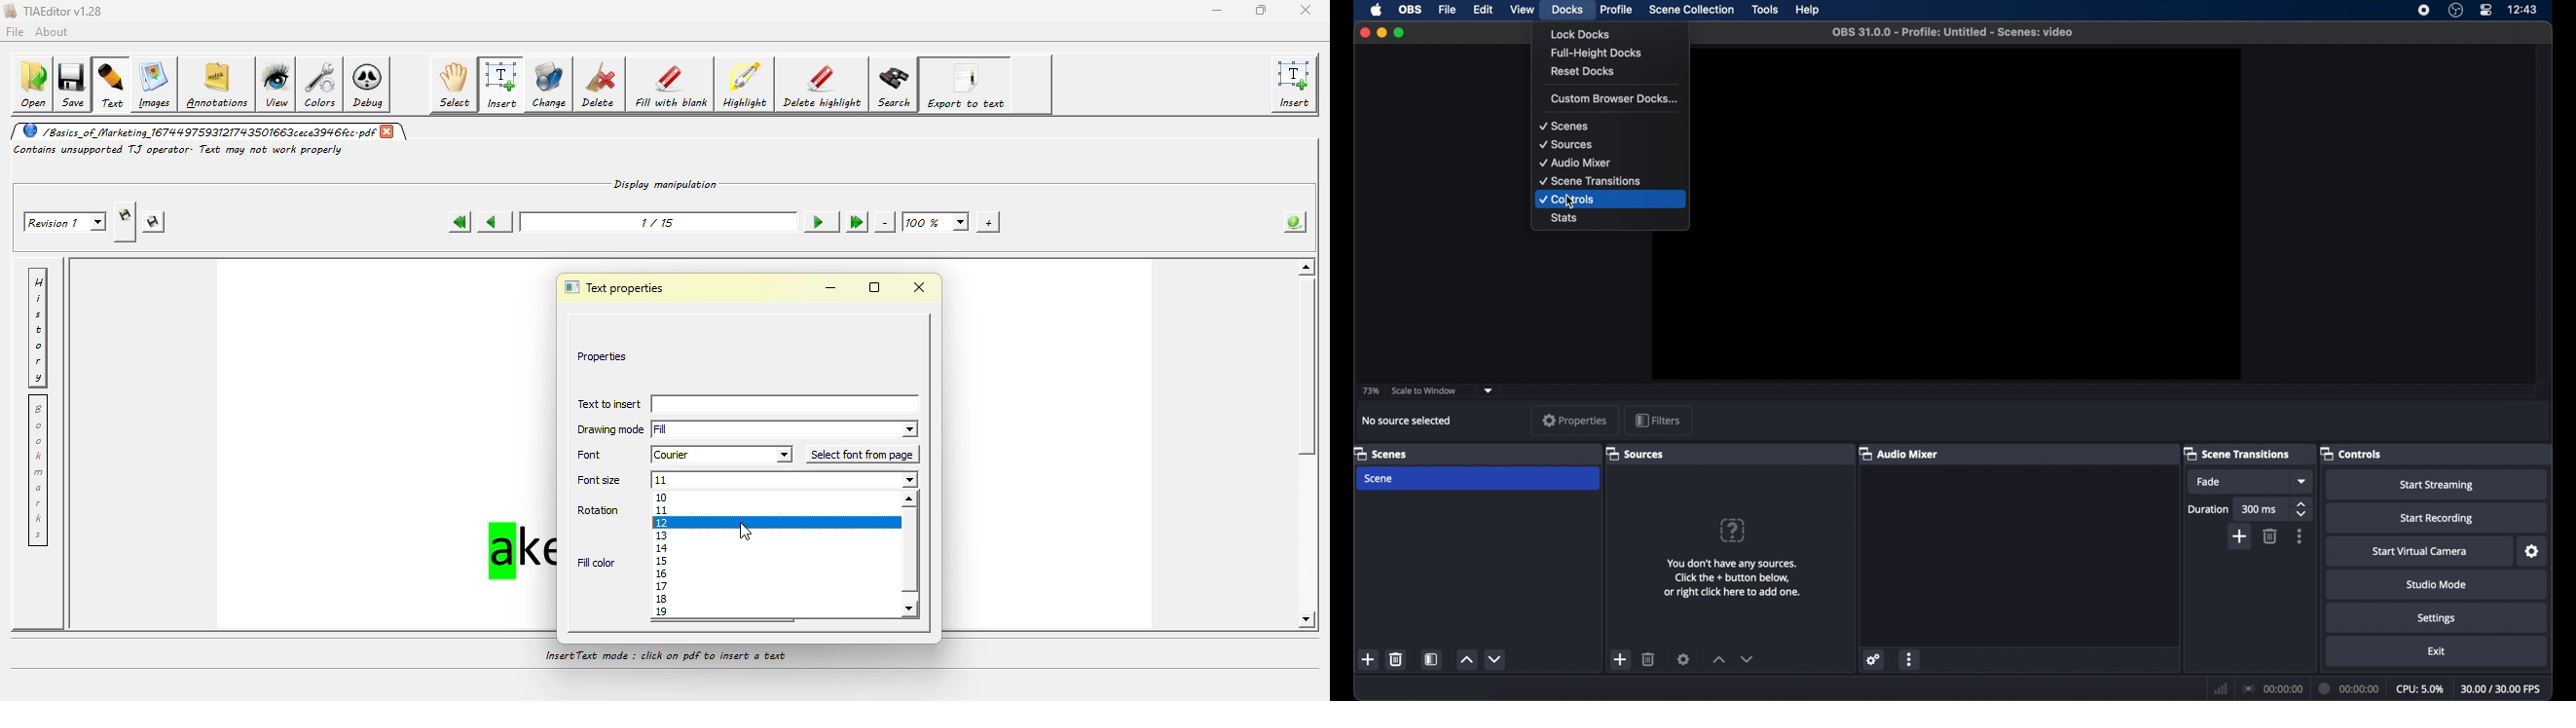 The width and height of the screenshot is (2576, 728). Describe the element at coordinates (1592, 181) in the screenshot. I see `scene transitions` at that location.